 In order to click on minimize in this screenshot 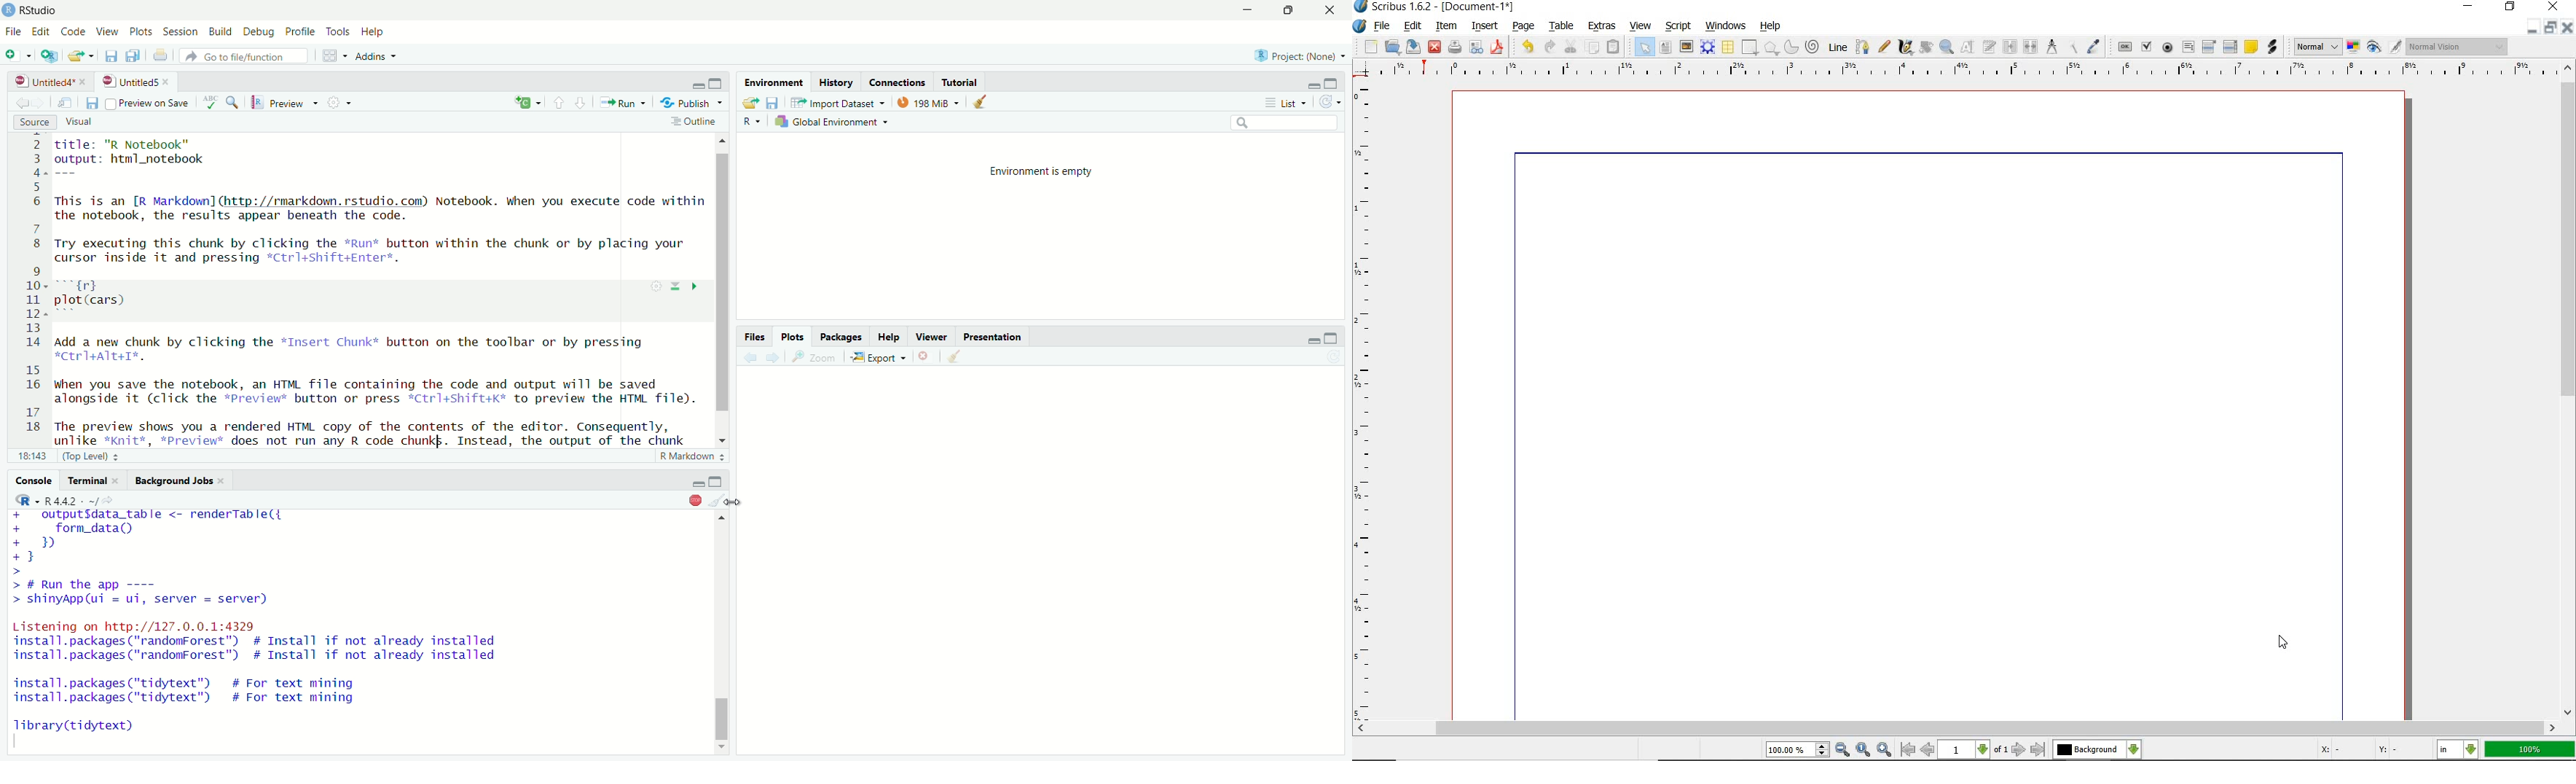, I will do `click(1312, 339)`.